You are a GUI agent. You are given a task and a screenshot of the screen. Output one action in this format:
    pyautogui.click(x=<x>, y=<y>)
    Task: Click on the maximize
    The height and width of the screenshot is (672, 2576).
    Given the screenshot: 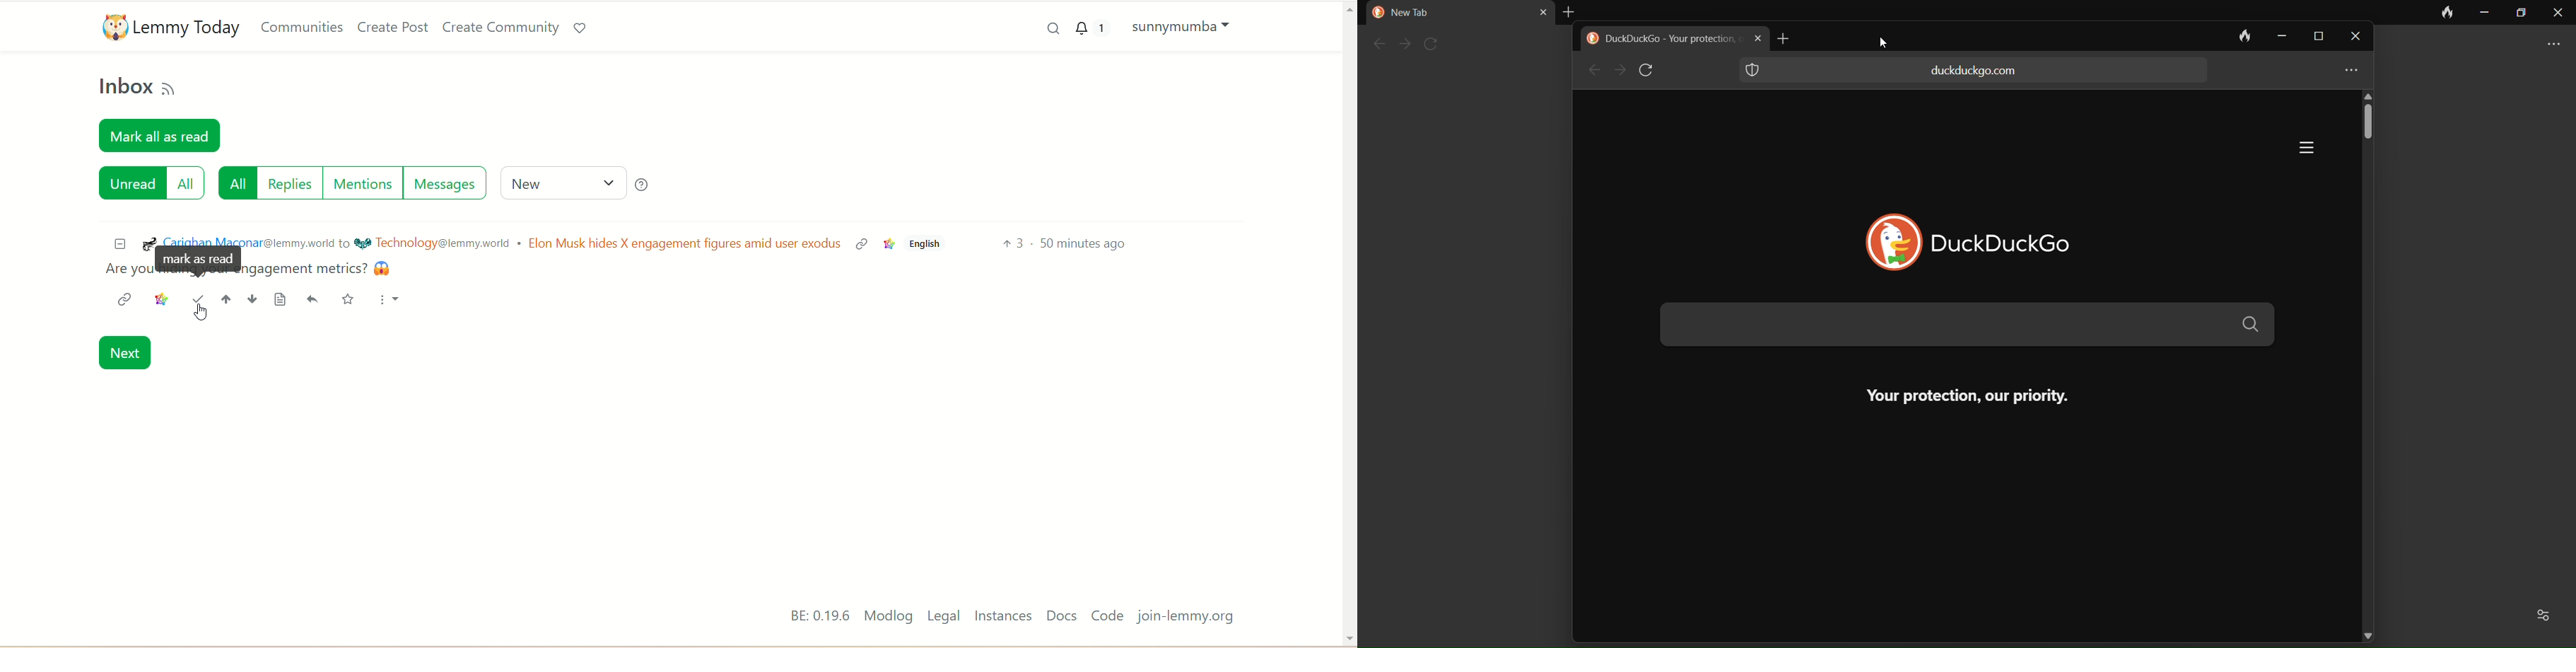 What is the action you would take?
    pyautogui.click(x=2315, y=37)
    